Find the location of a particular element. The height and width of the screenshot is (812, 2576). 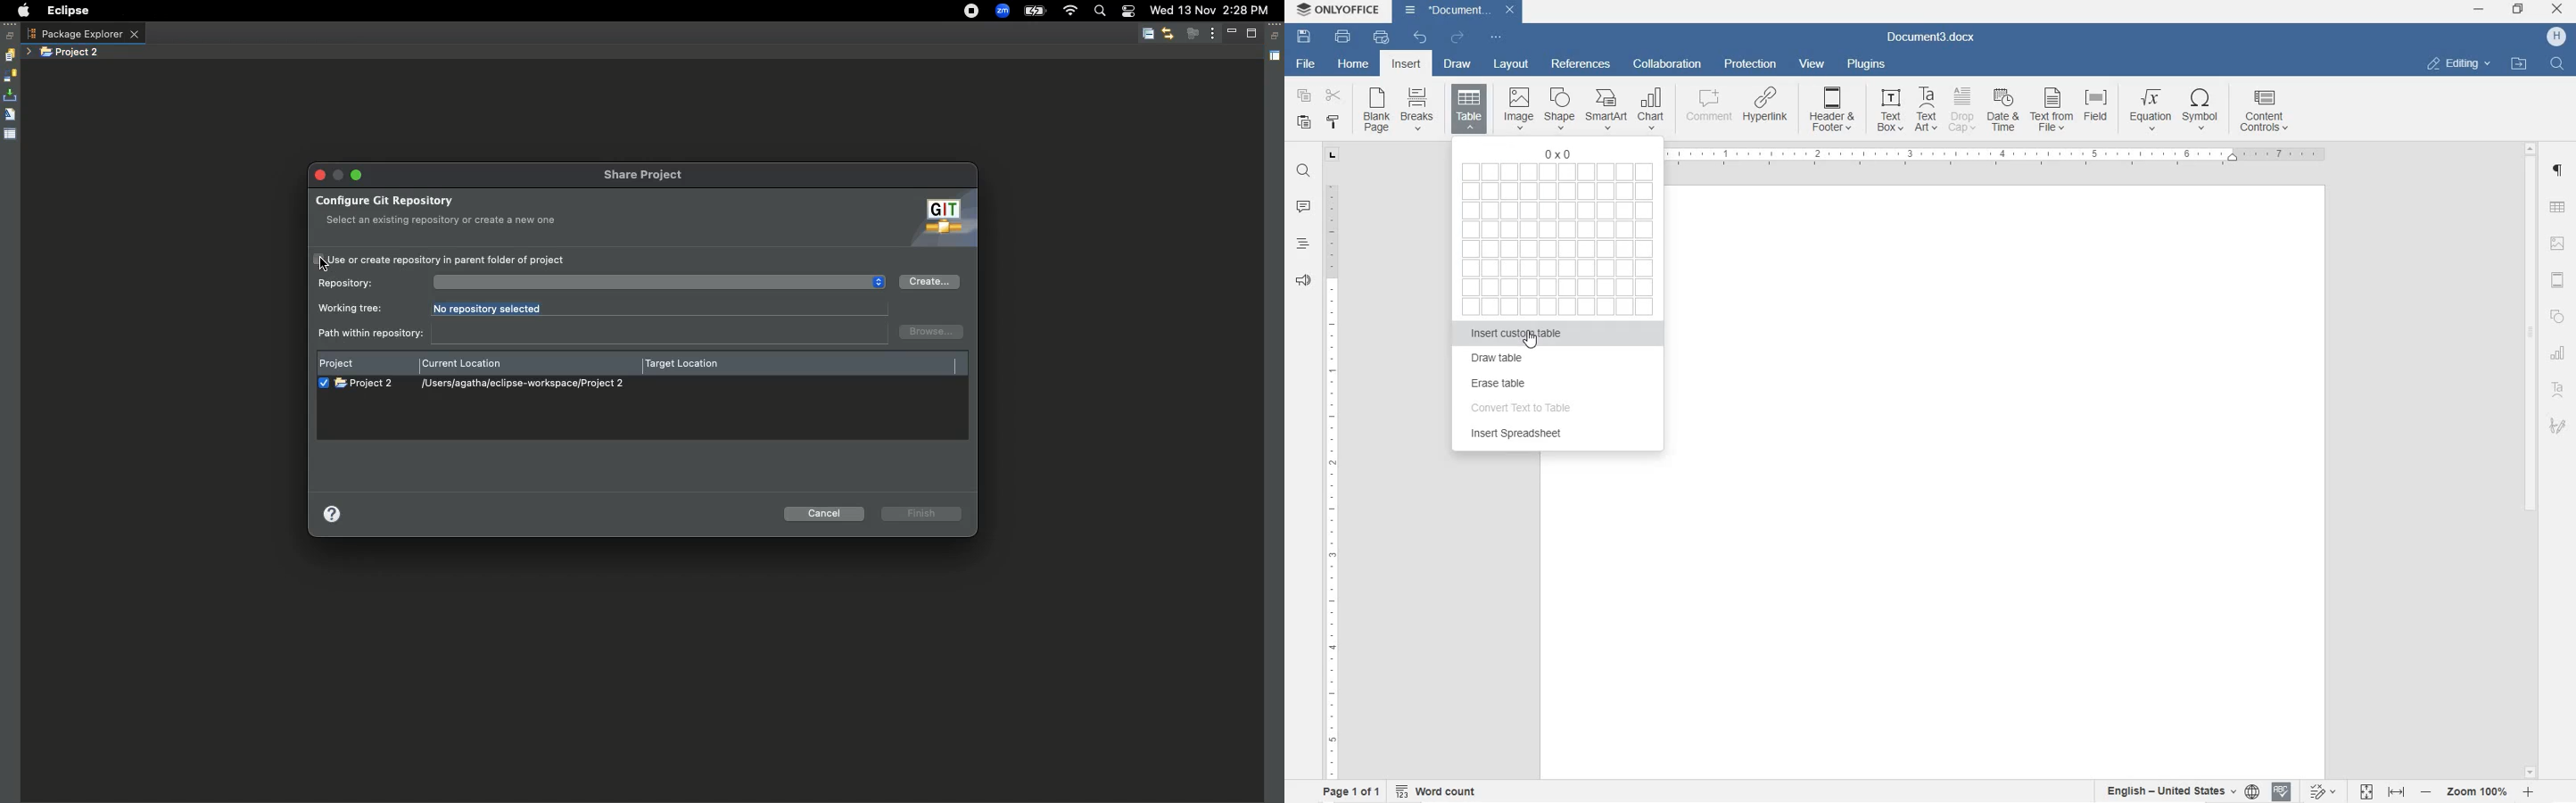

HEADINGS is located at coordinates (1301, 247).